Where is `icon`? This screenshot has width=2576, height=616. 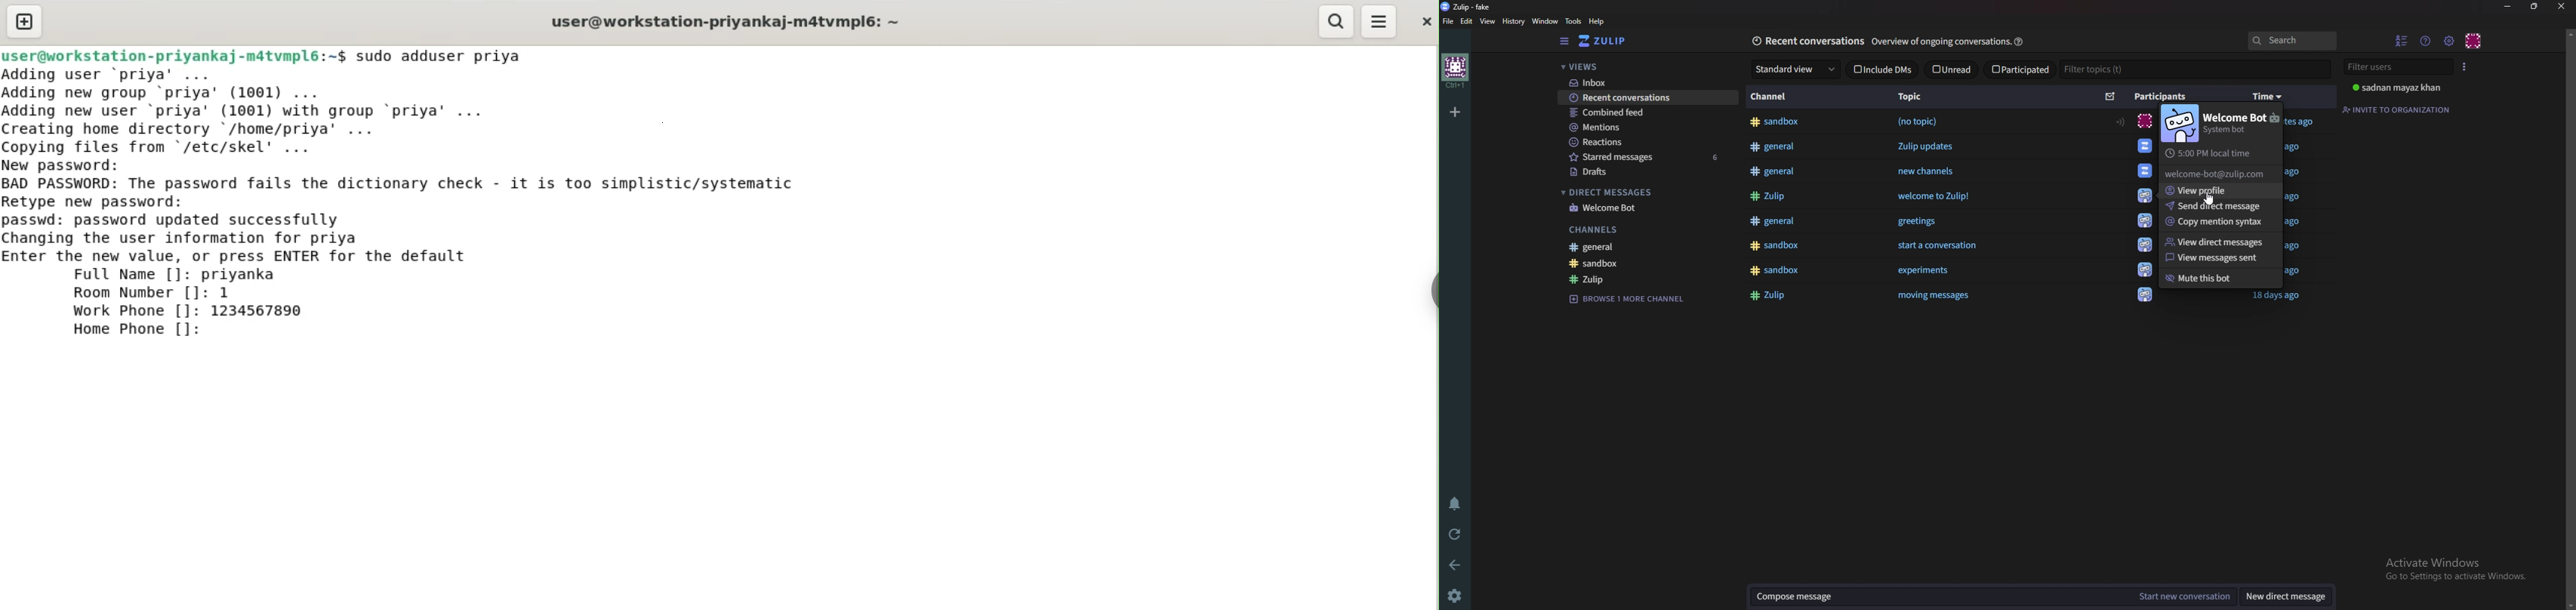
icon is located at coordinates (2144, 244).